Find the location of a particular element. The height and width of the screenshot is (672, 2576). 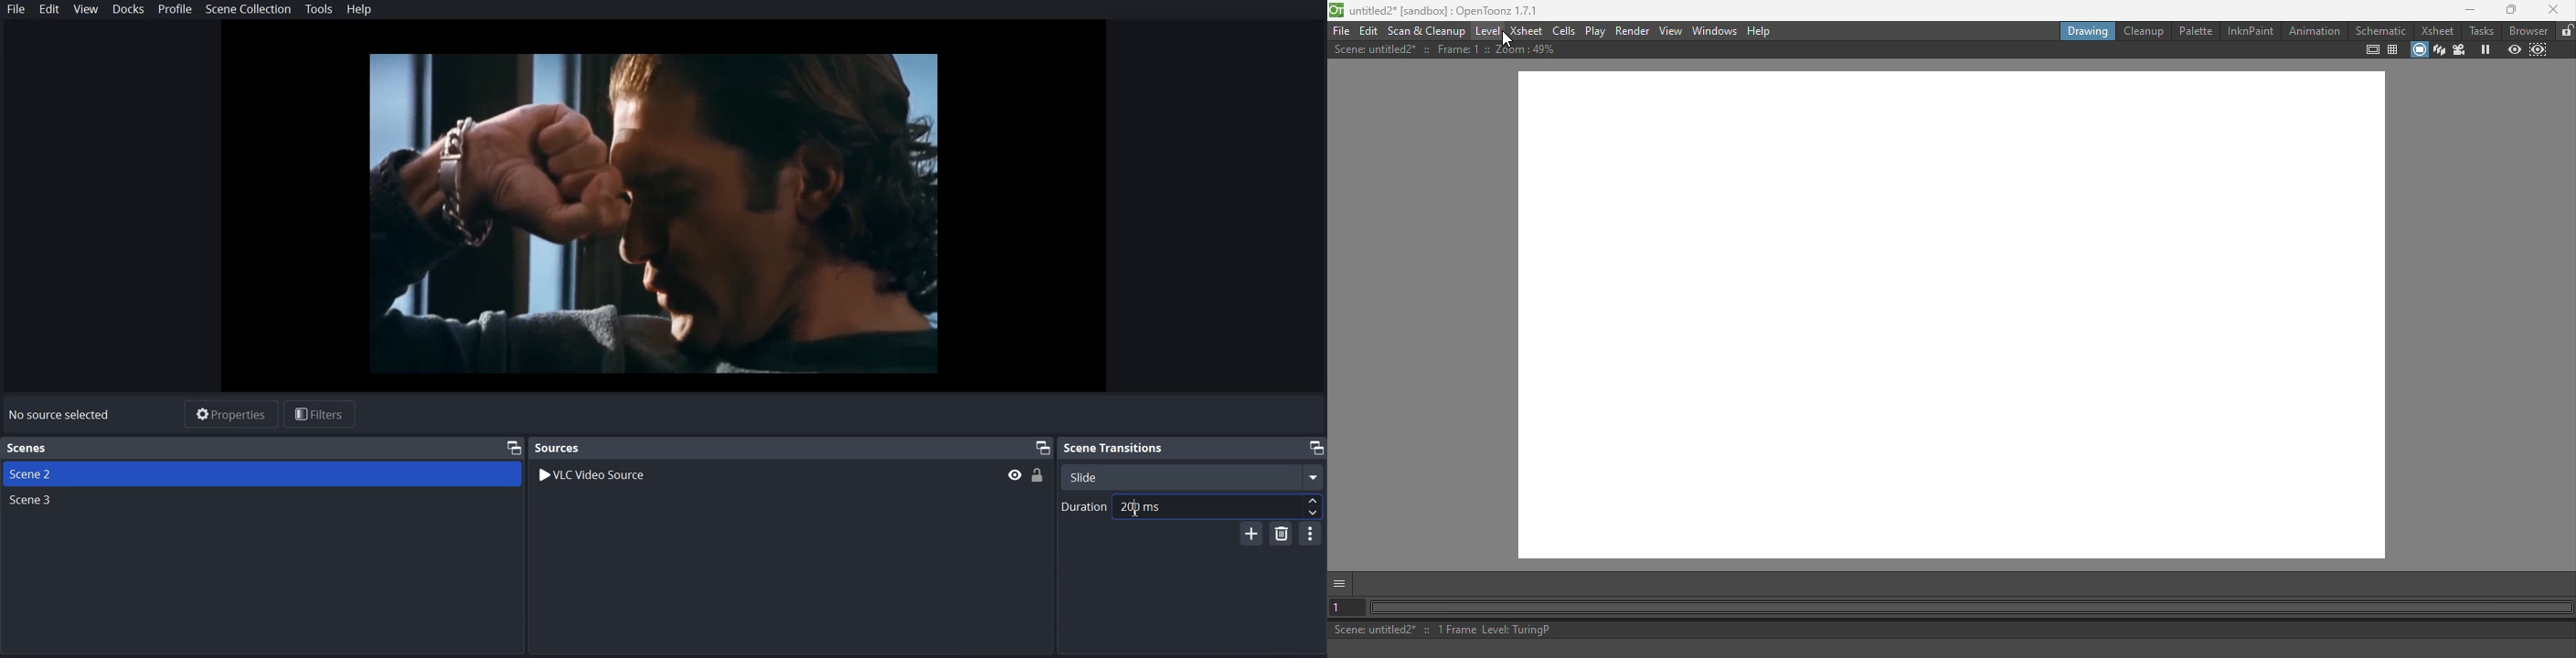

Set the current frame is located at coordinates (1346, 610).